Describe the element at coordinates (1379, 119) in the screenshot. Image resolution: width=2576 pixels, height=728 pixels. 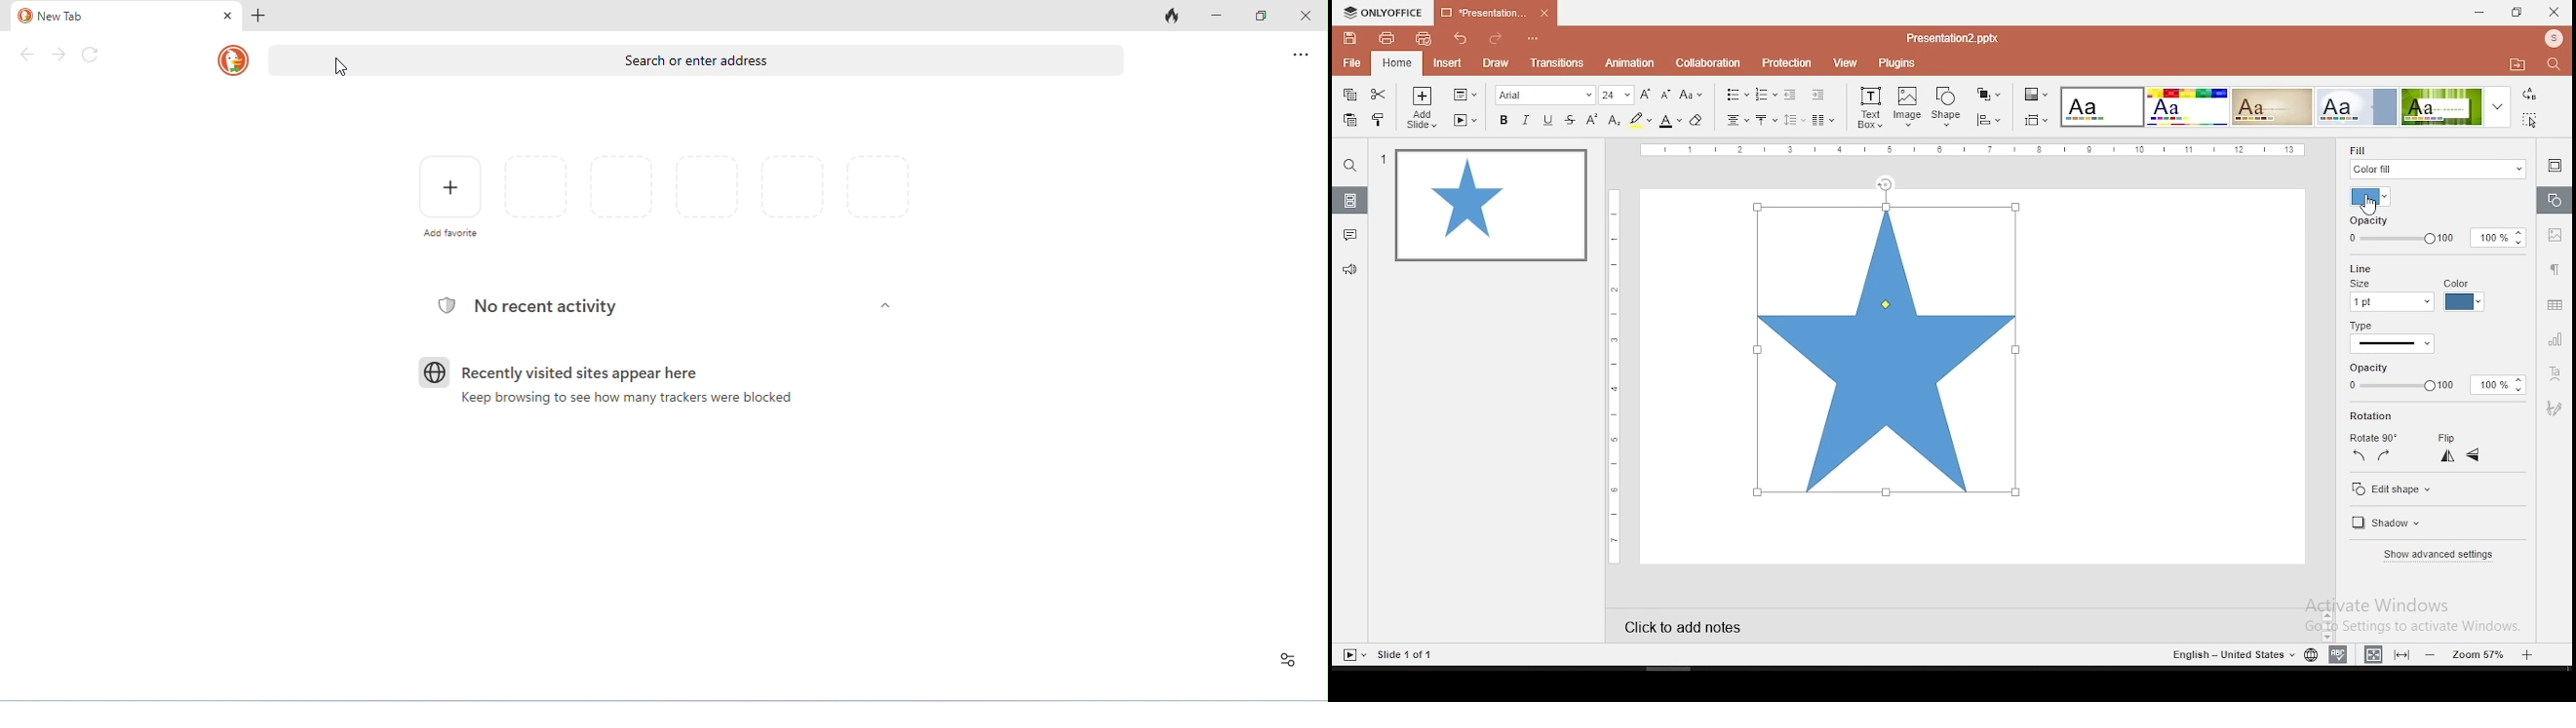
I see `clone formatting` at that location.